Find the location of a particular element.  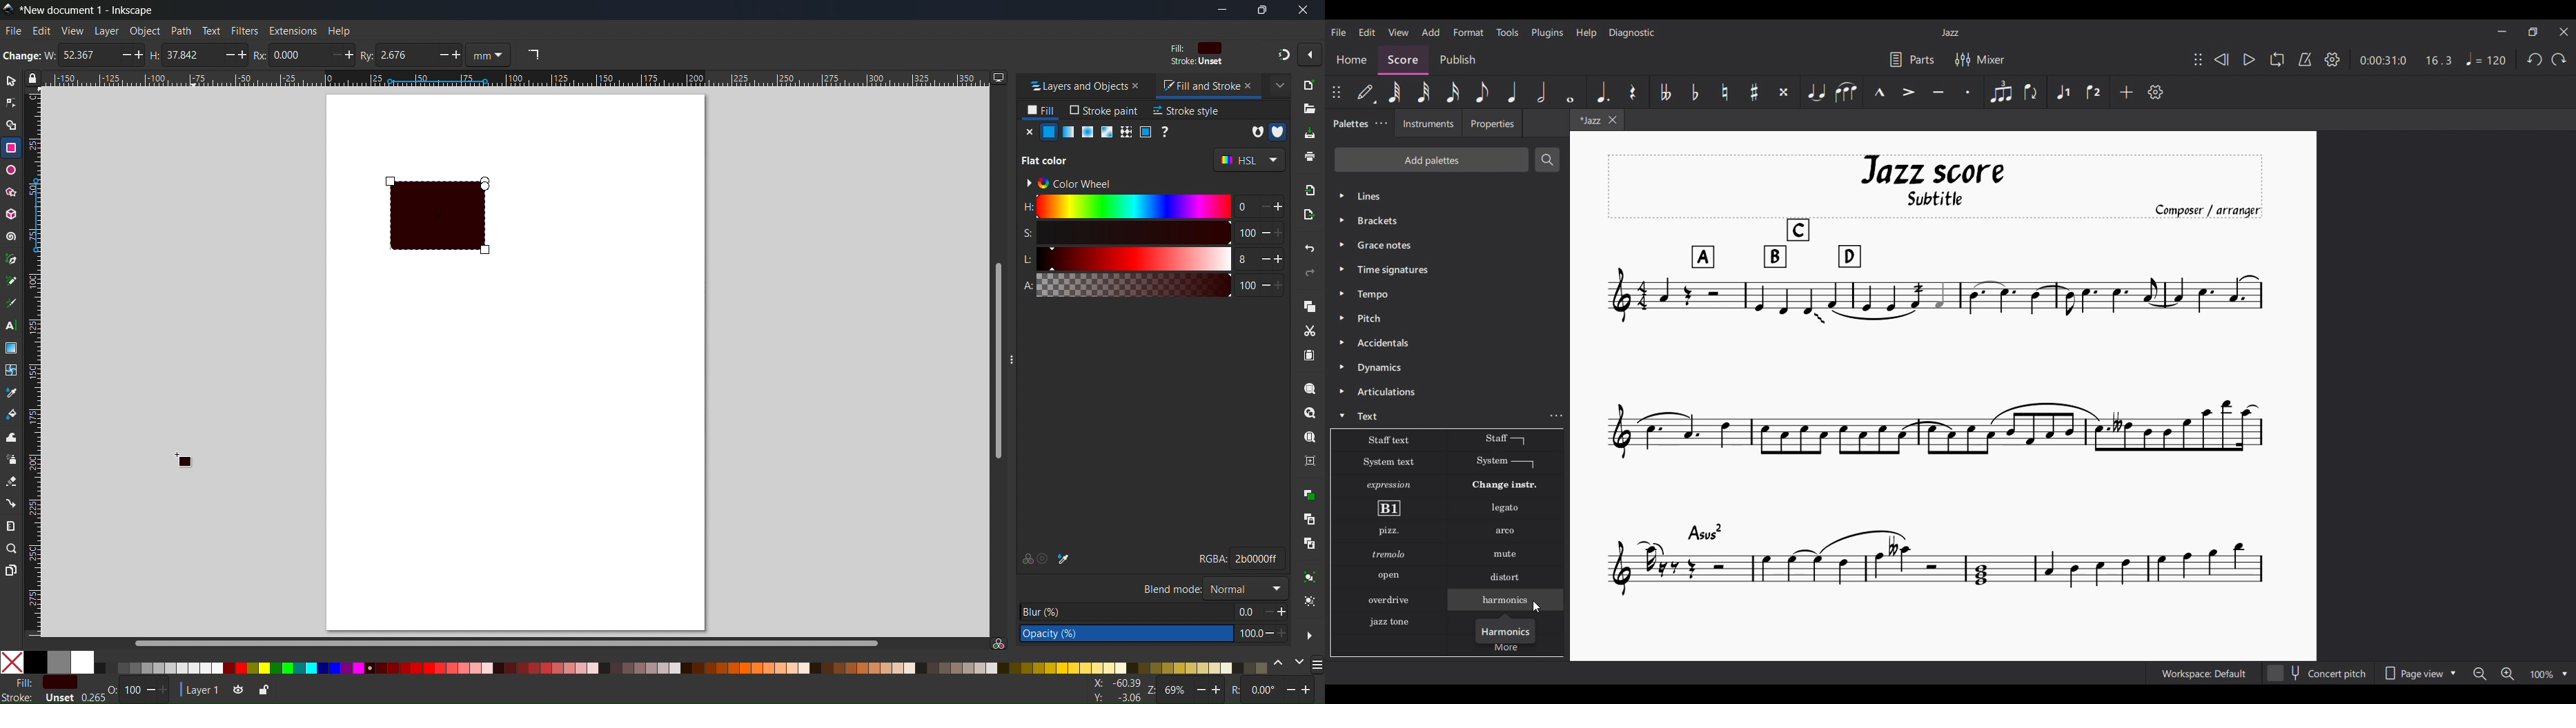

Loop playback is located at coordinates (2278, 59).